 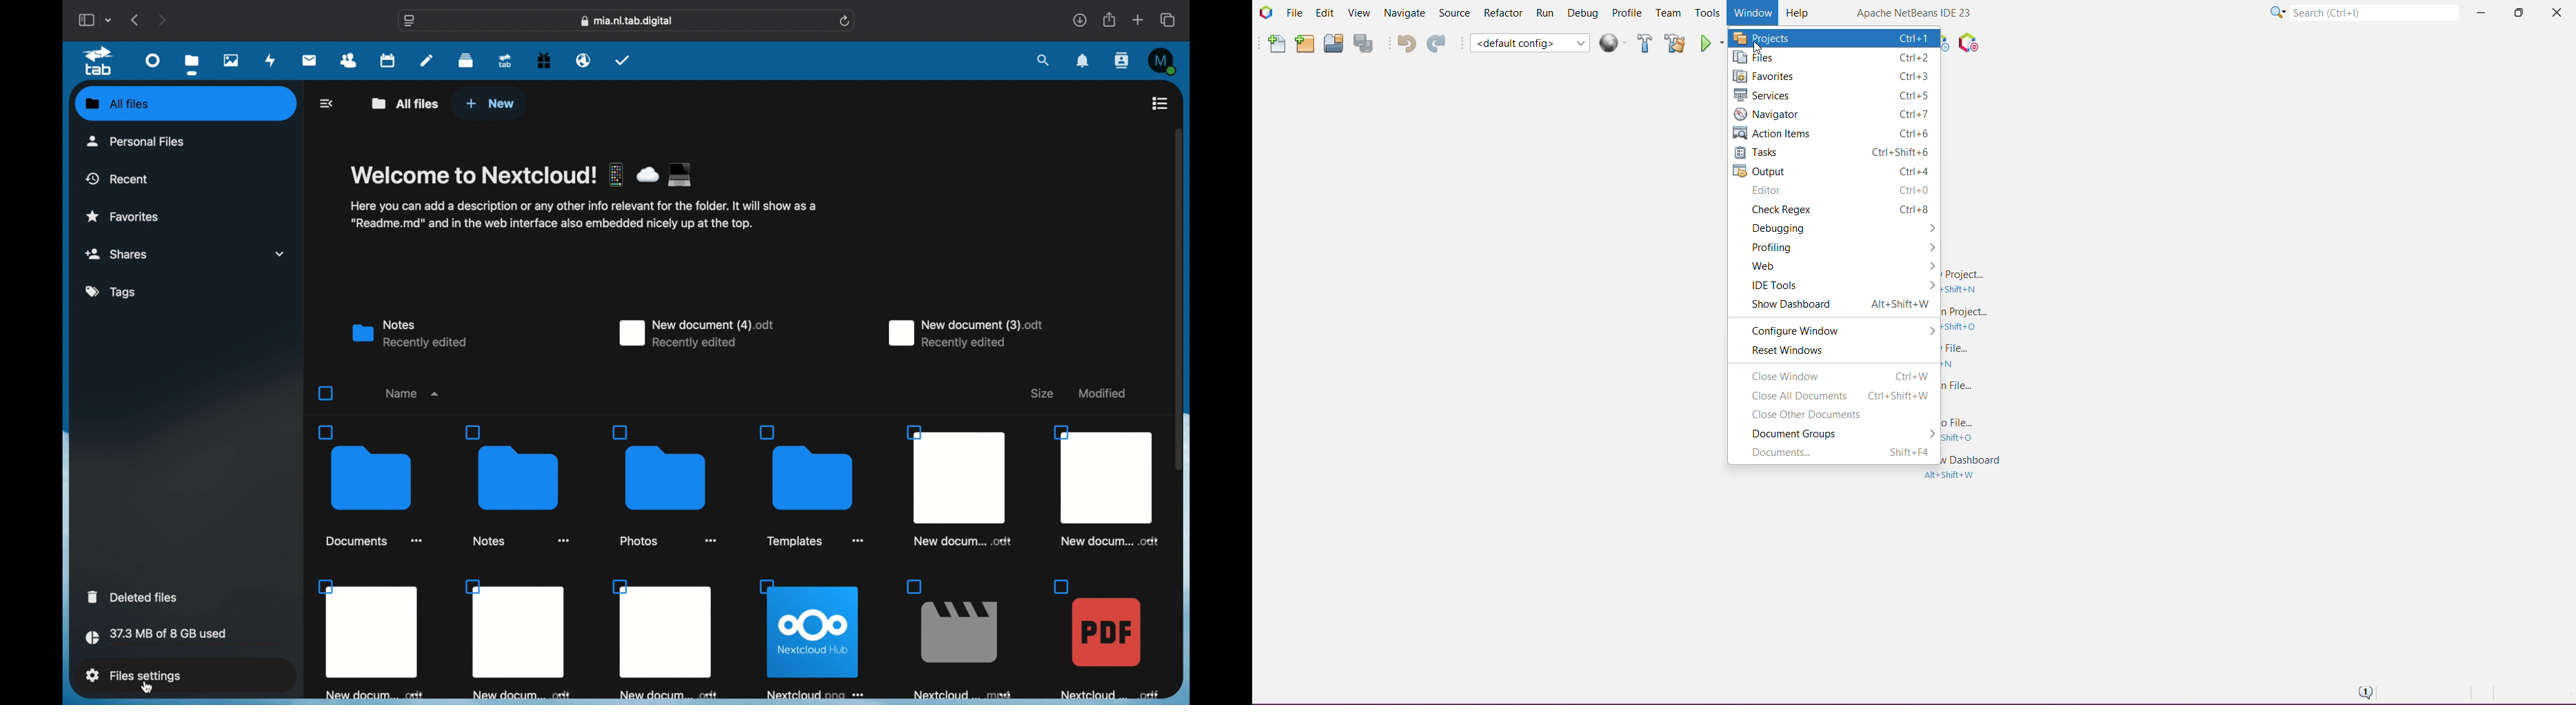 I want to click on file, so click(x=665, y=486).